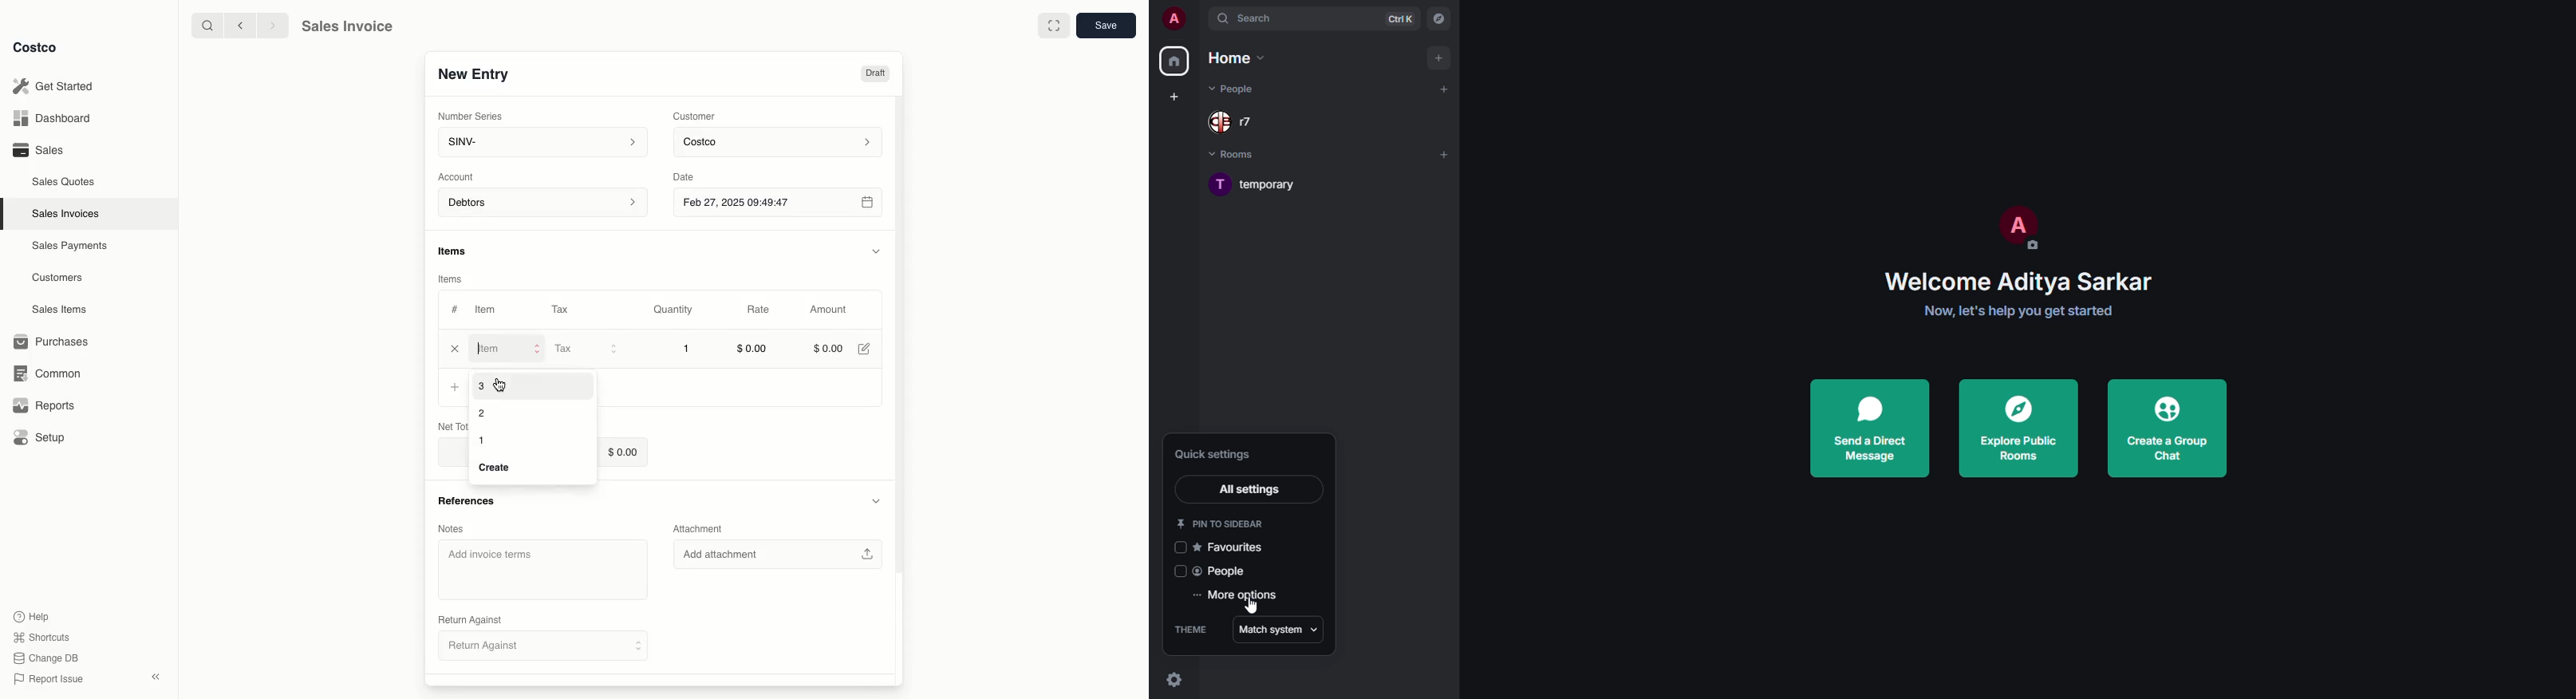 Image resolution: width=2576 pixels, height=700 pixels. What do you see at coordinates (465, 501) in the screenshot?
I see `References` at bounding box center [465, 501].